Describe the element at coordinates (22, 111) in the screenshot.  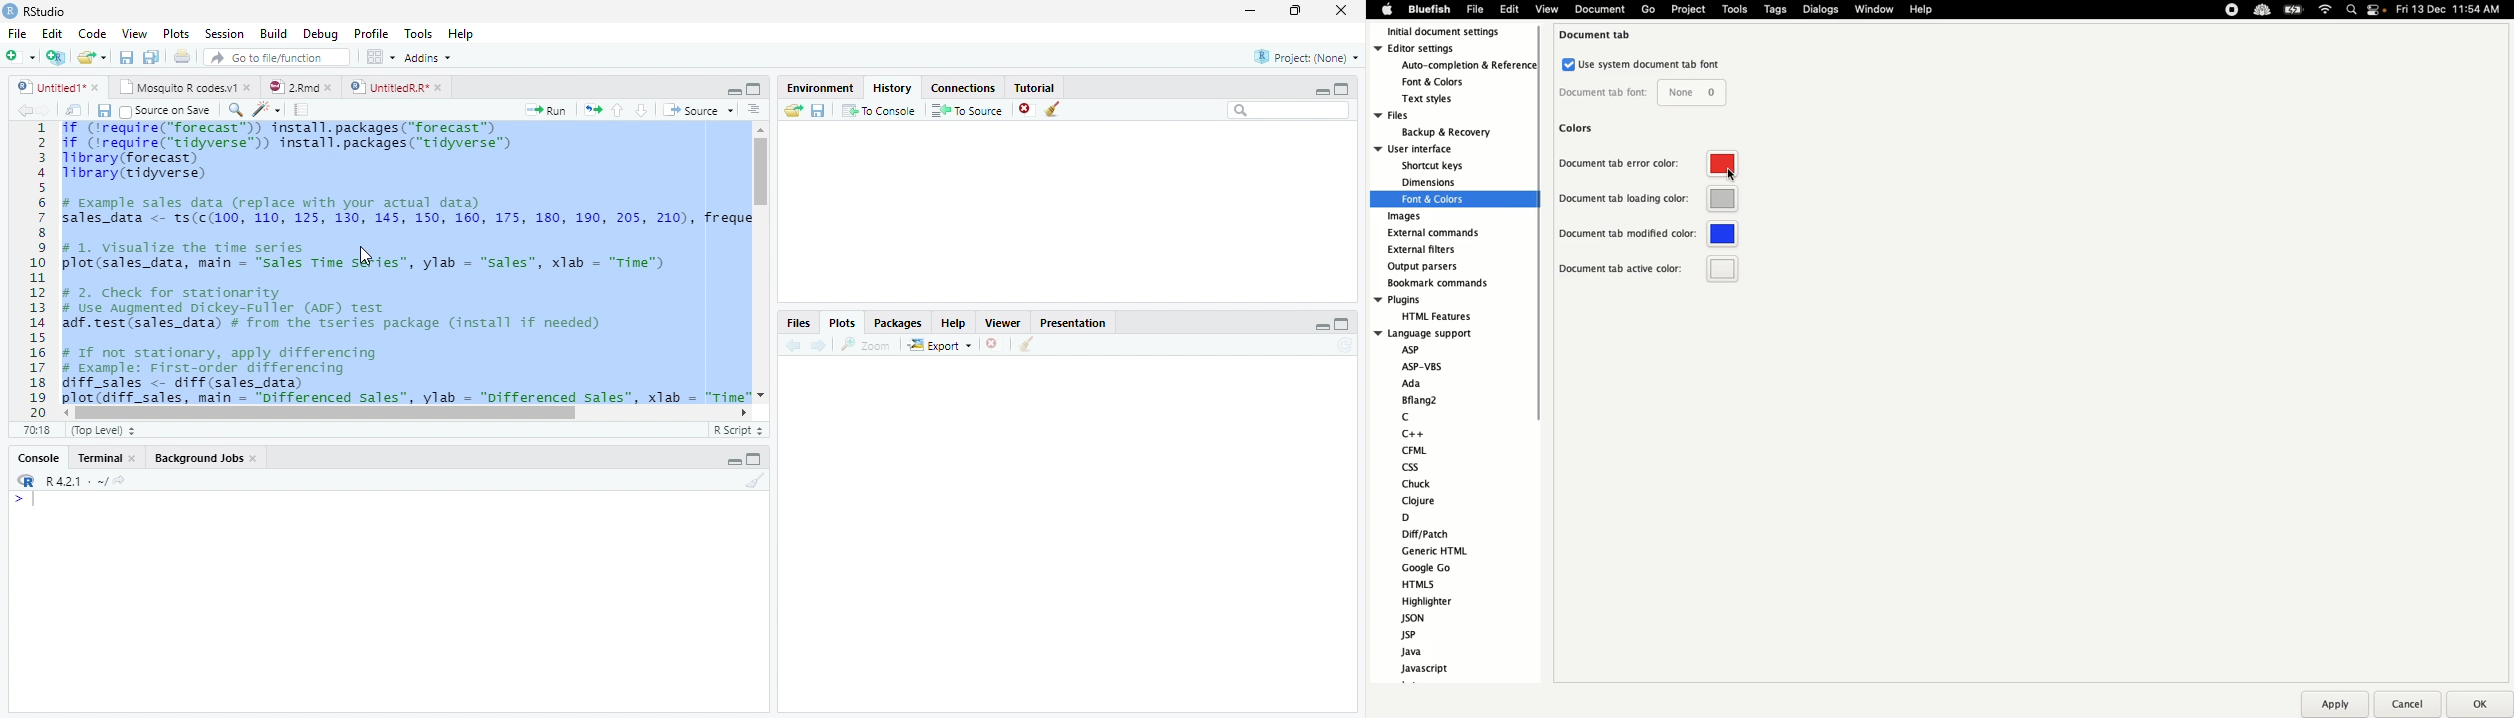
I see `Previous` at that location.